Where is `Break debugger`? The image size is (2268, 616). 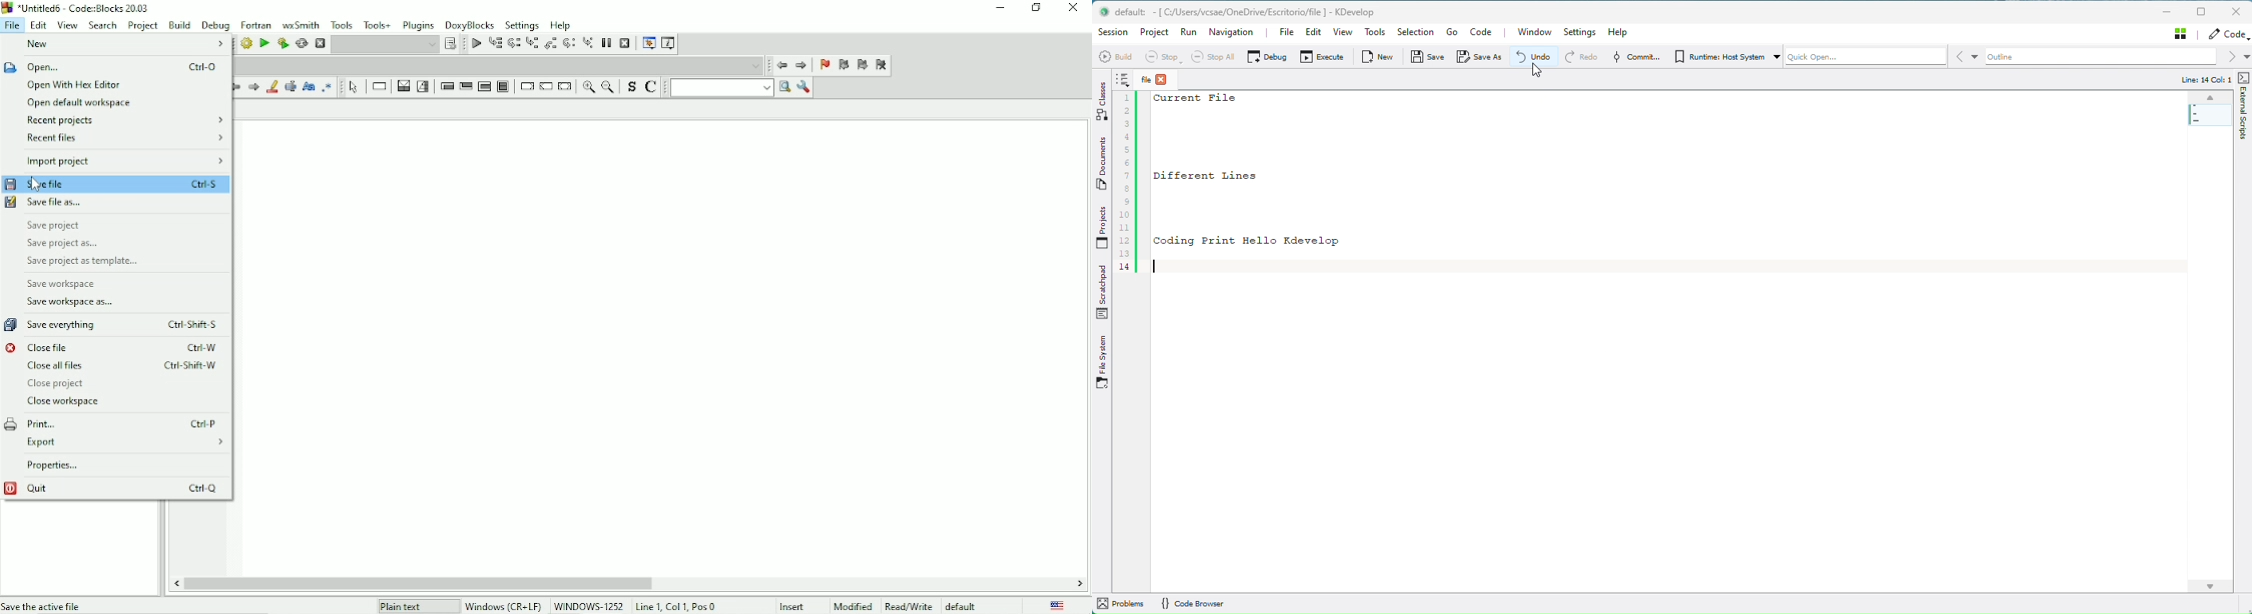 Break debugger is located at coordinates (605, 43).